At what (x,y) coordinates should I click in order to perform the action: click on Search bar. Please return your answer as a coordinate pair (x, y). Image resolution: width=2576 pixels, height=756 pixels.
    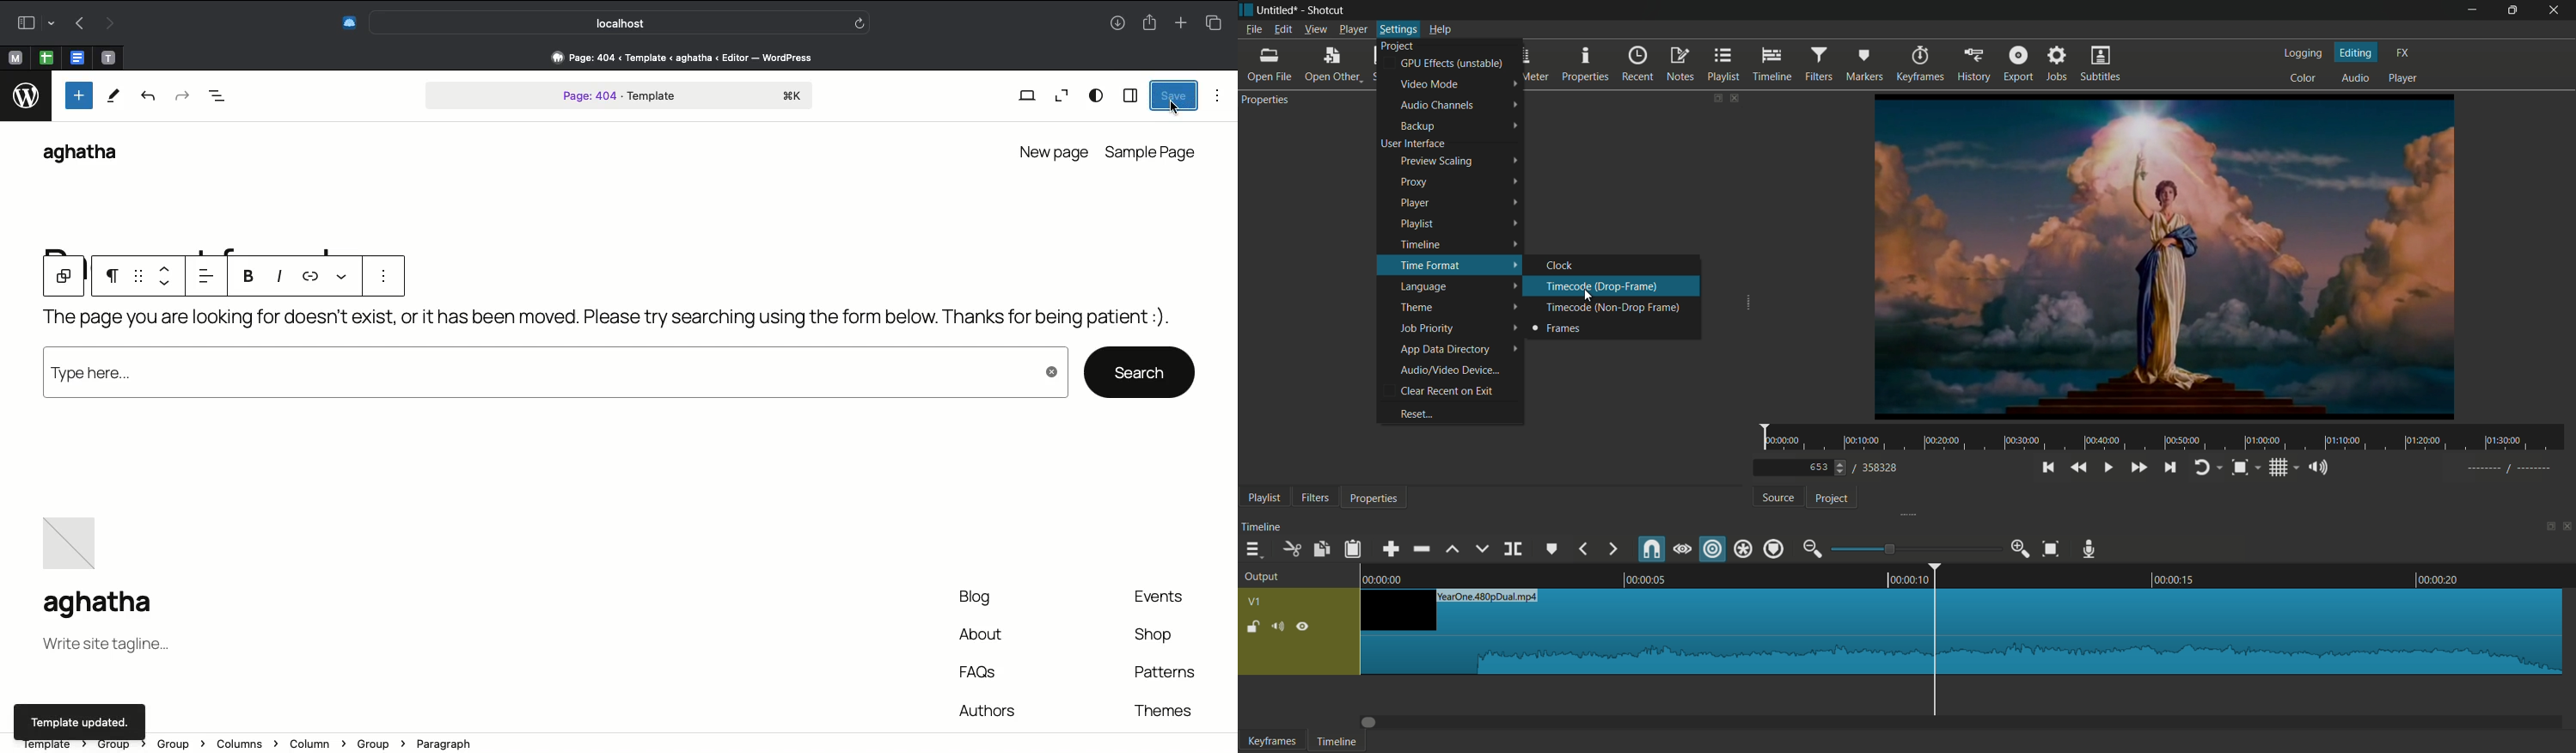
    Looking at the image, I should click on (621, 21).